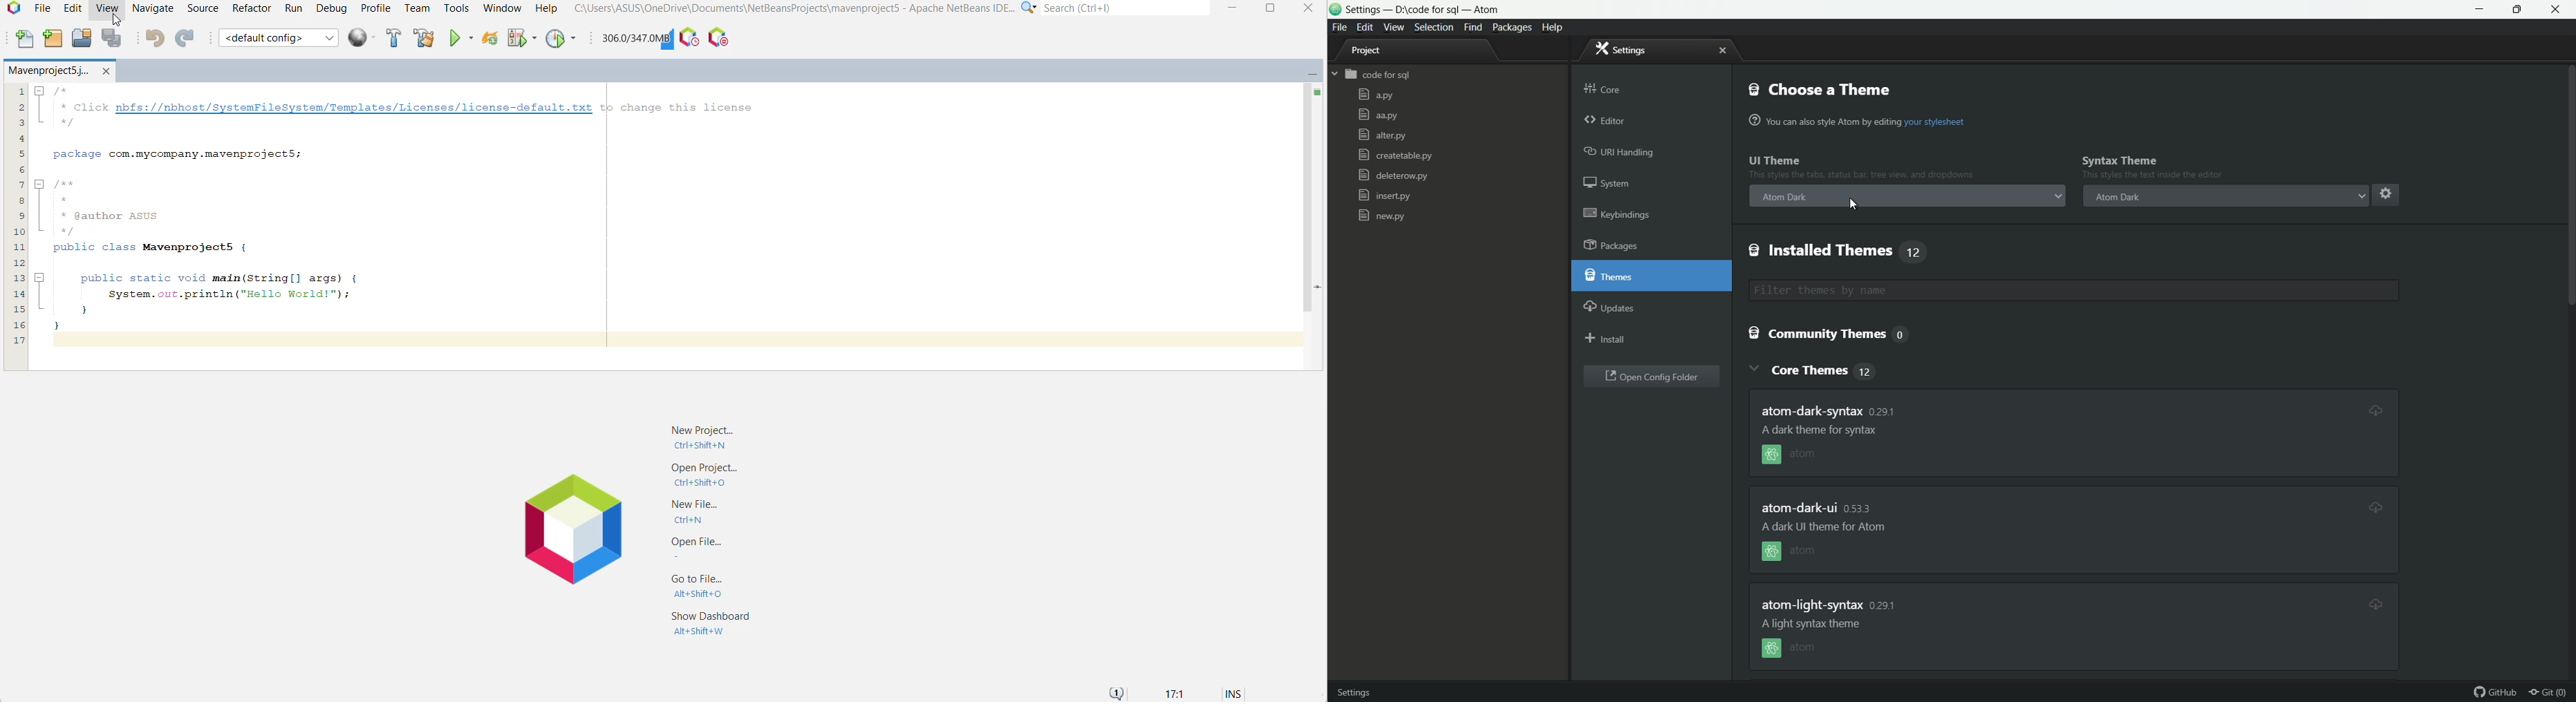  Describe the element at coordinates (1612, 276) in the screenshot. I see `themes` at that location.